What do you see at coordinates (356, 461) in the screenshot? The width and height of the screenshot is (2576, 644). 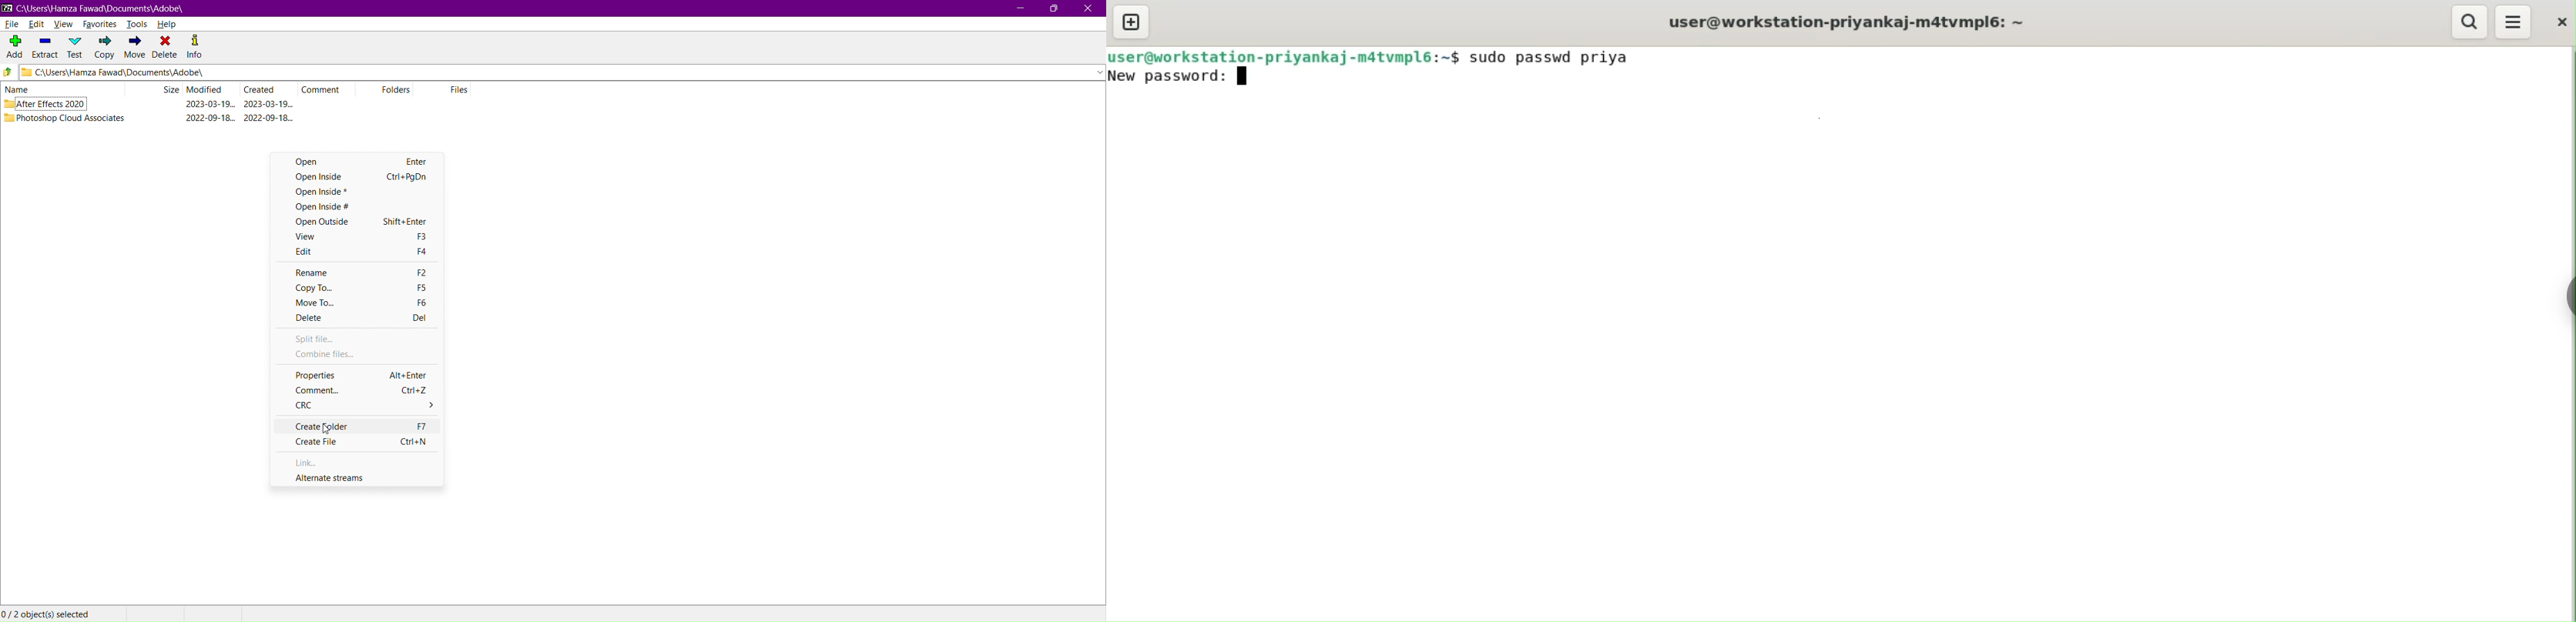 I see `Link` at bounding box center [356, 461].